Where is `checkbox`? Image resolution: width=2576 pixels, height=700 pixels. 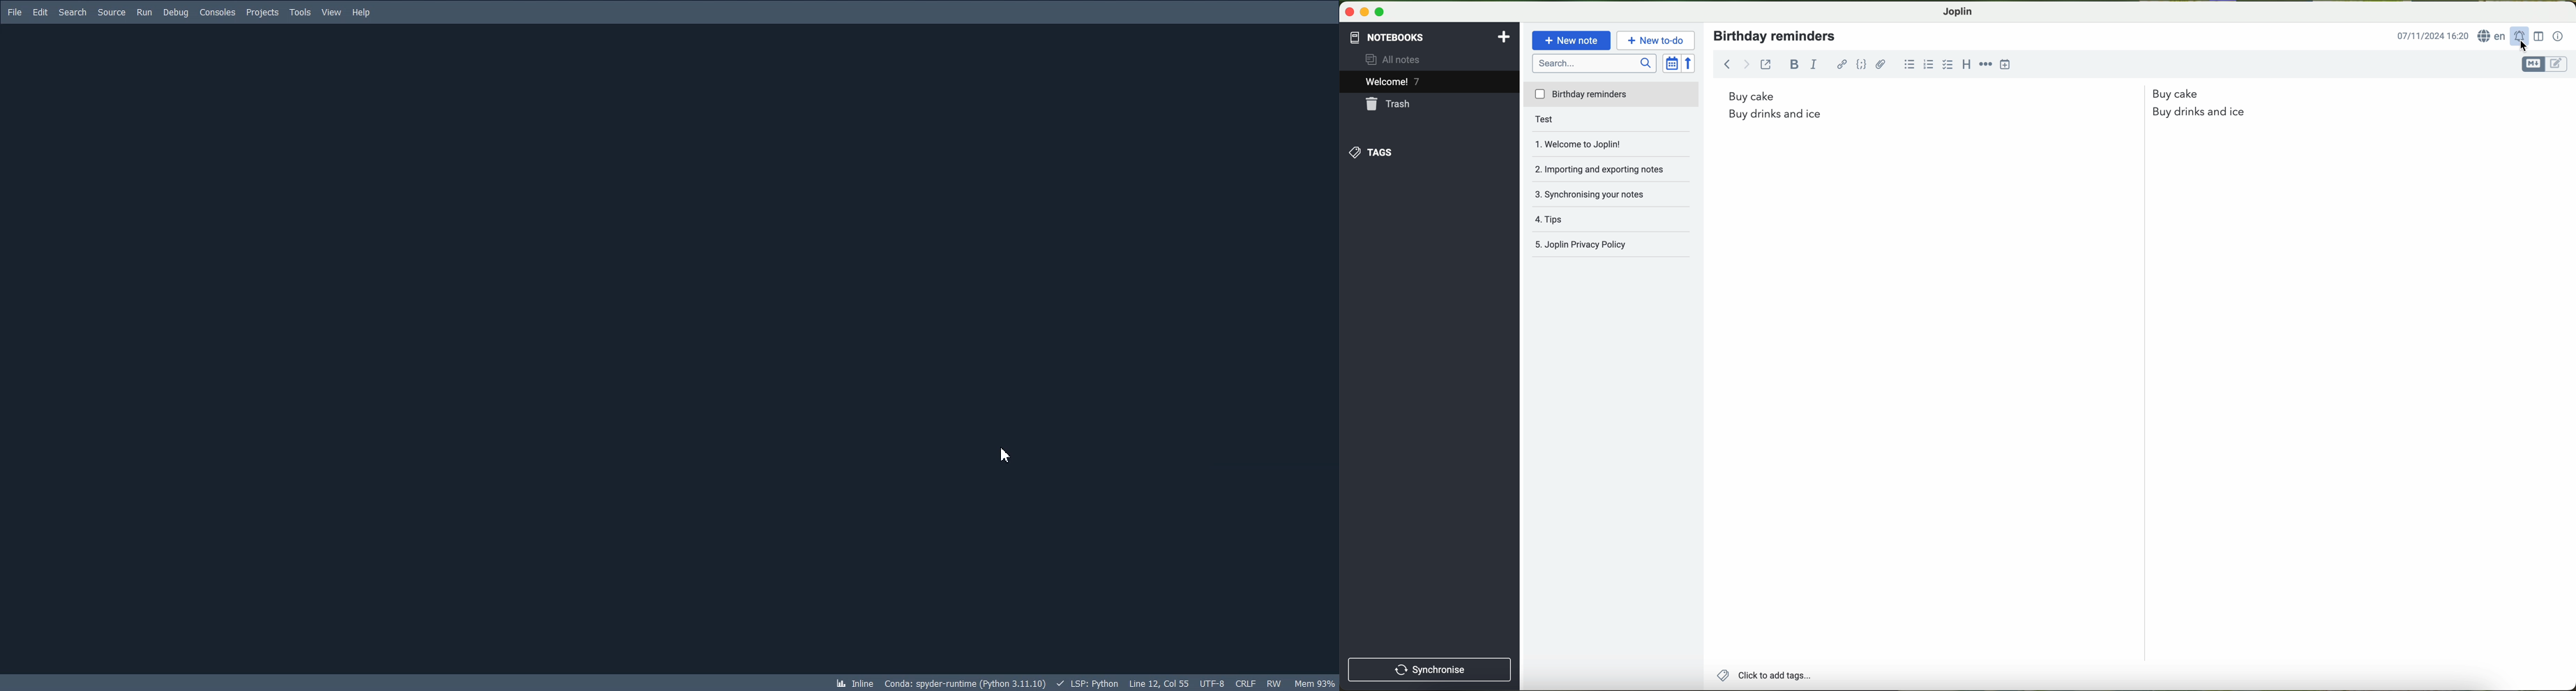
checkbox is located at coordinates (1947, 64).